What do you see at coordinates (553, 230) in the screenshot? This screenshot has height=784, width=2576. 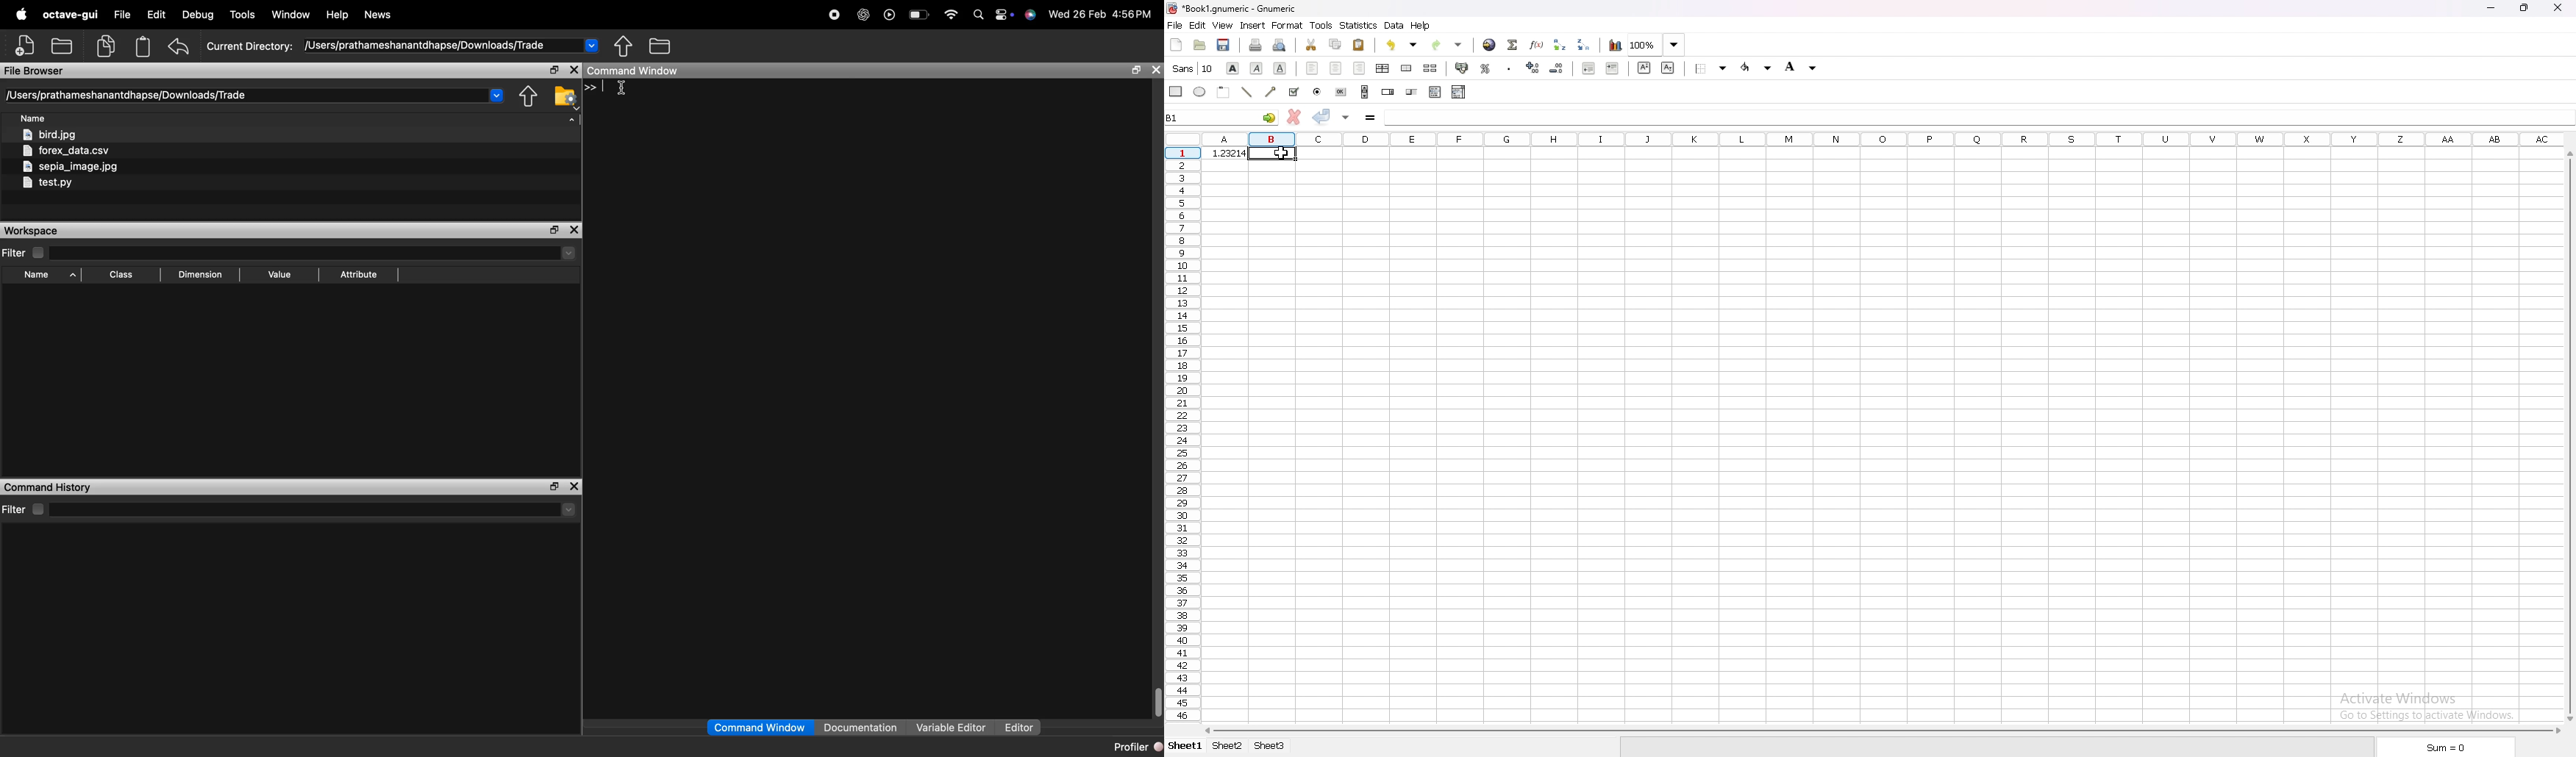 I see `separate the window` at bounding box center [553, 230].